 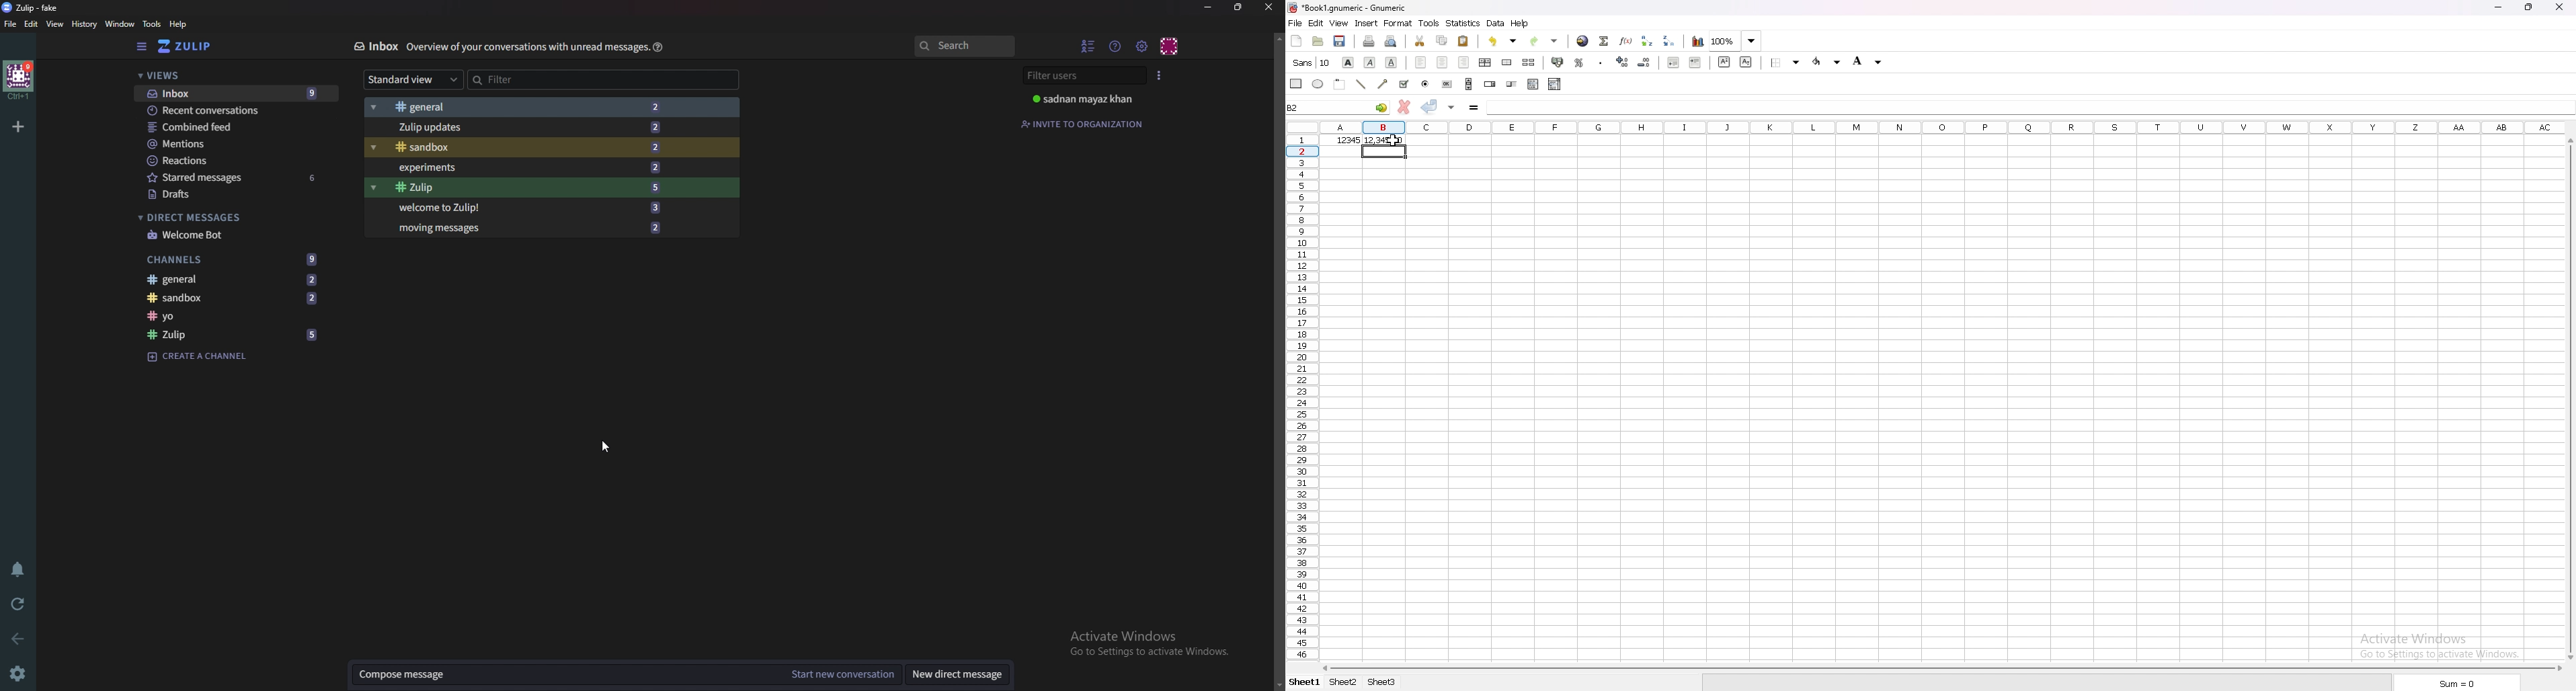 I want to click on Add organization, so click(x=17, y=127).